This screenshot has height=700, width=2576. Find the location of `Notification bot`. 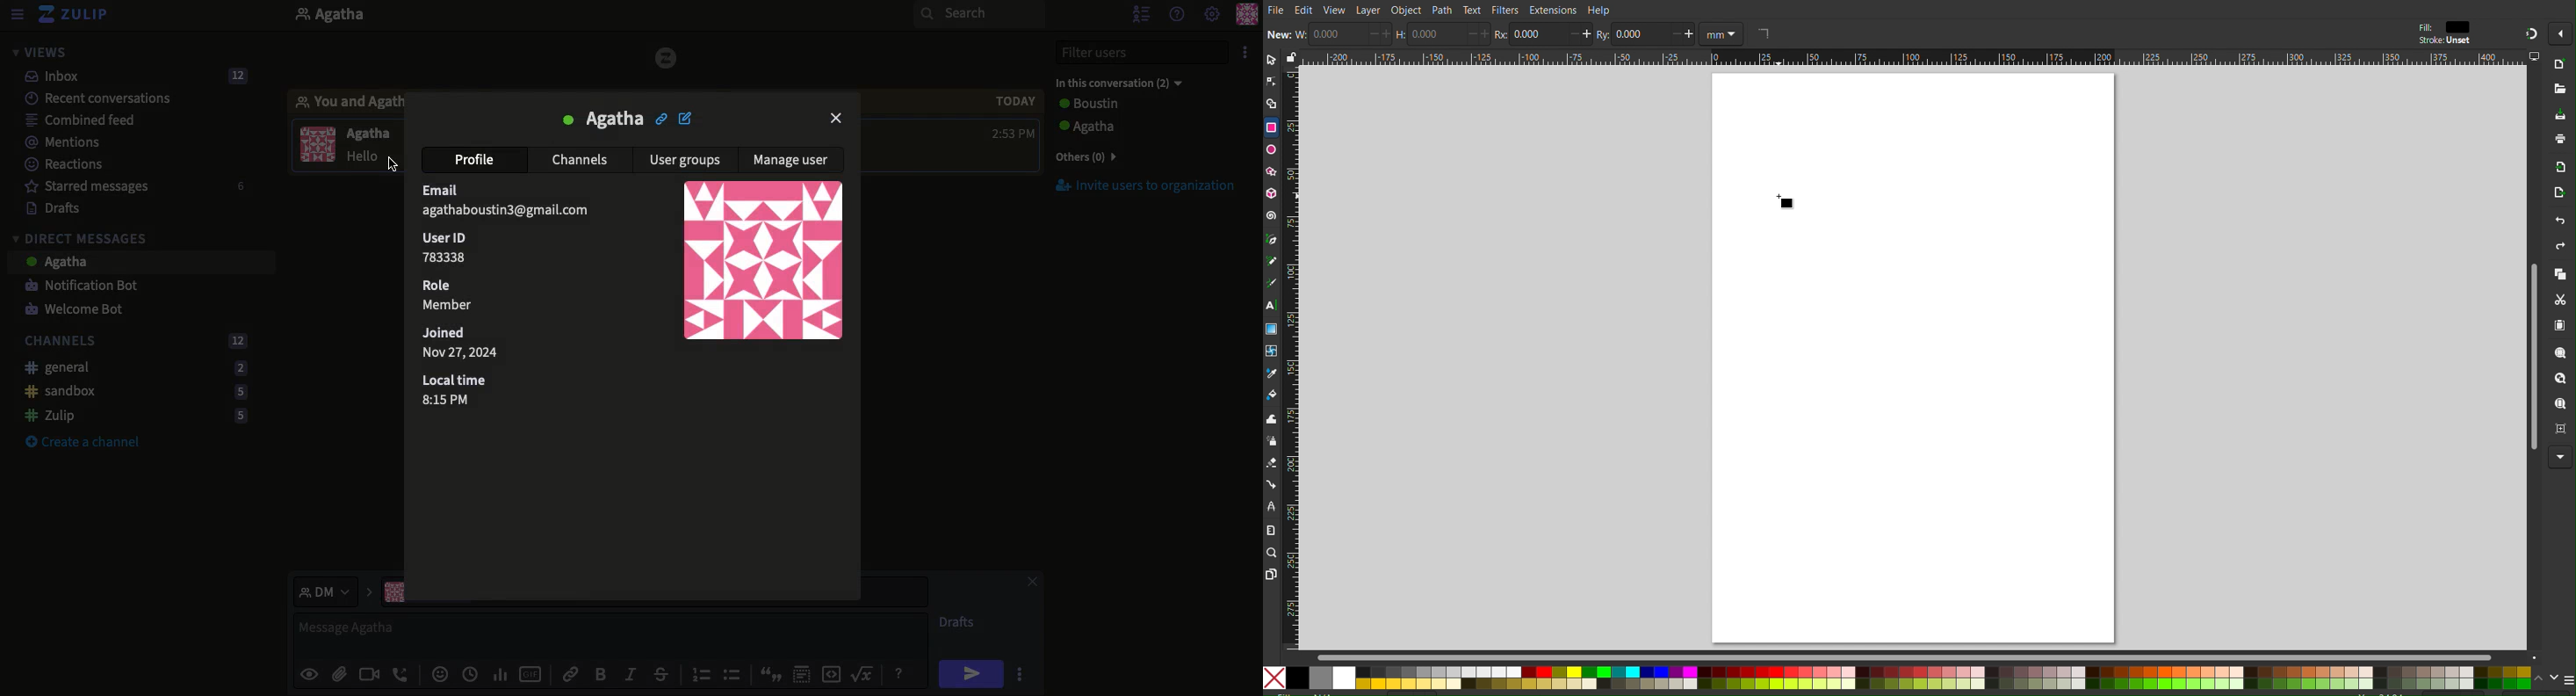

Notification bot is located at coordinates (86, 285).